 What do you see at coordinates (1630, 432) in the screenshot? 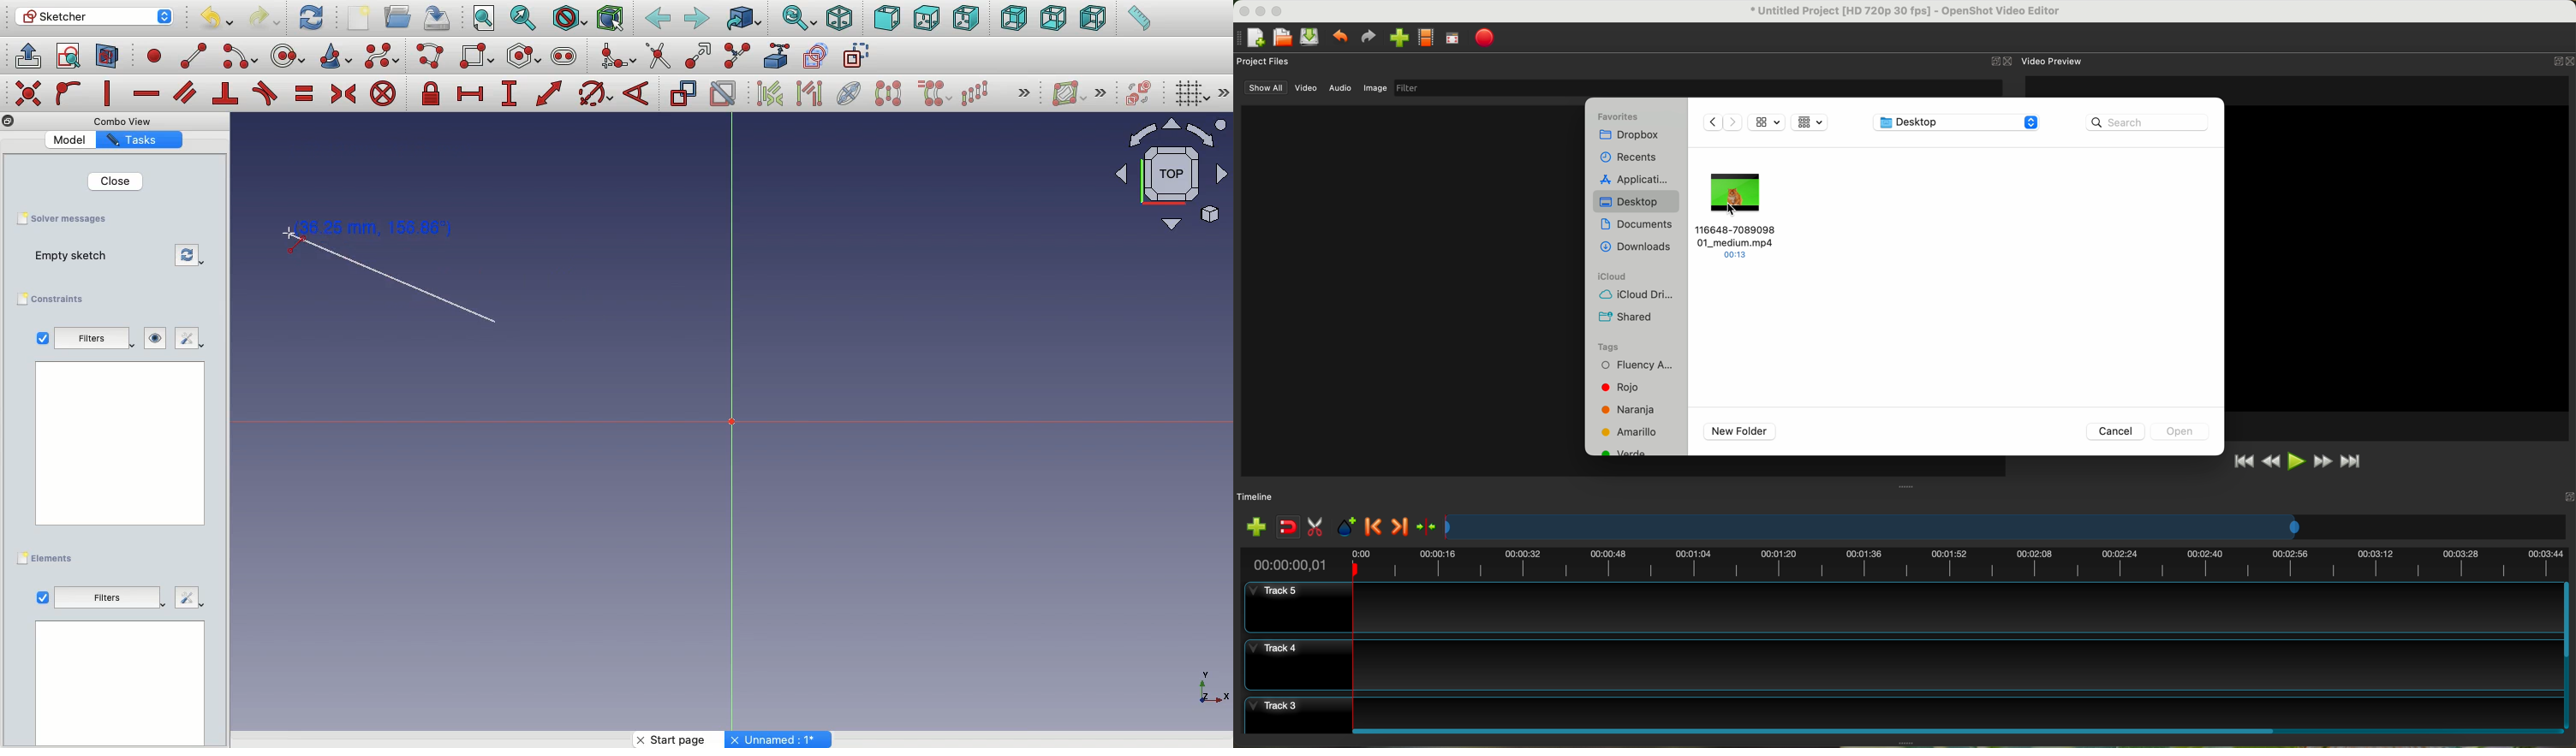
I see `yellow tag` at bounding box center [1630, 432].